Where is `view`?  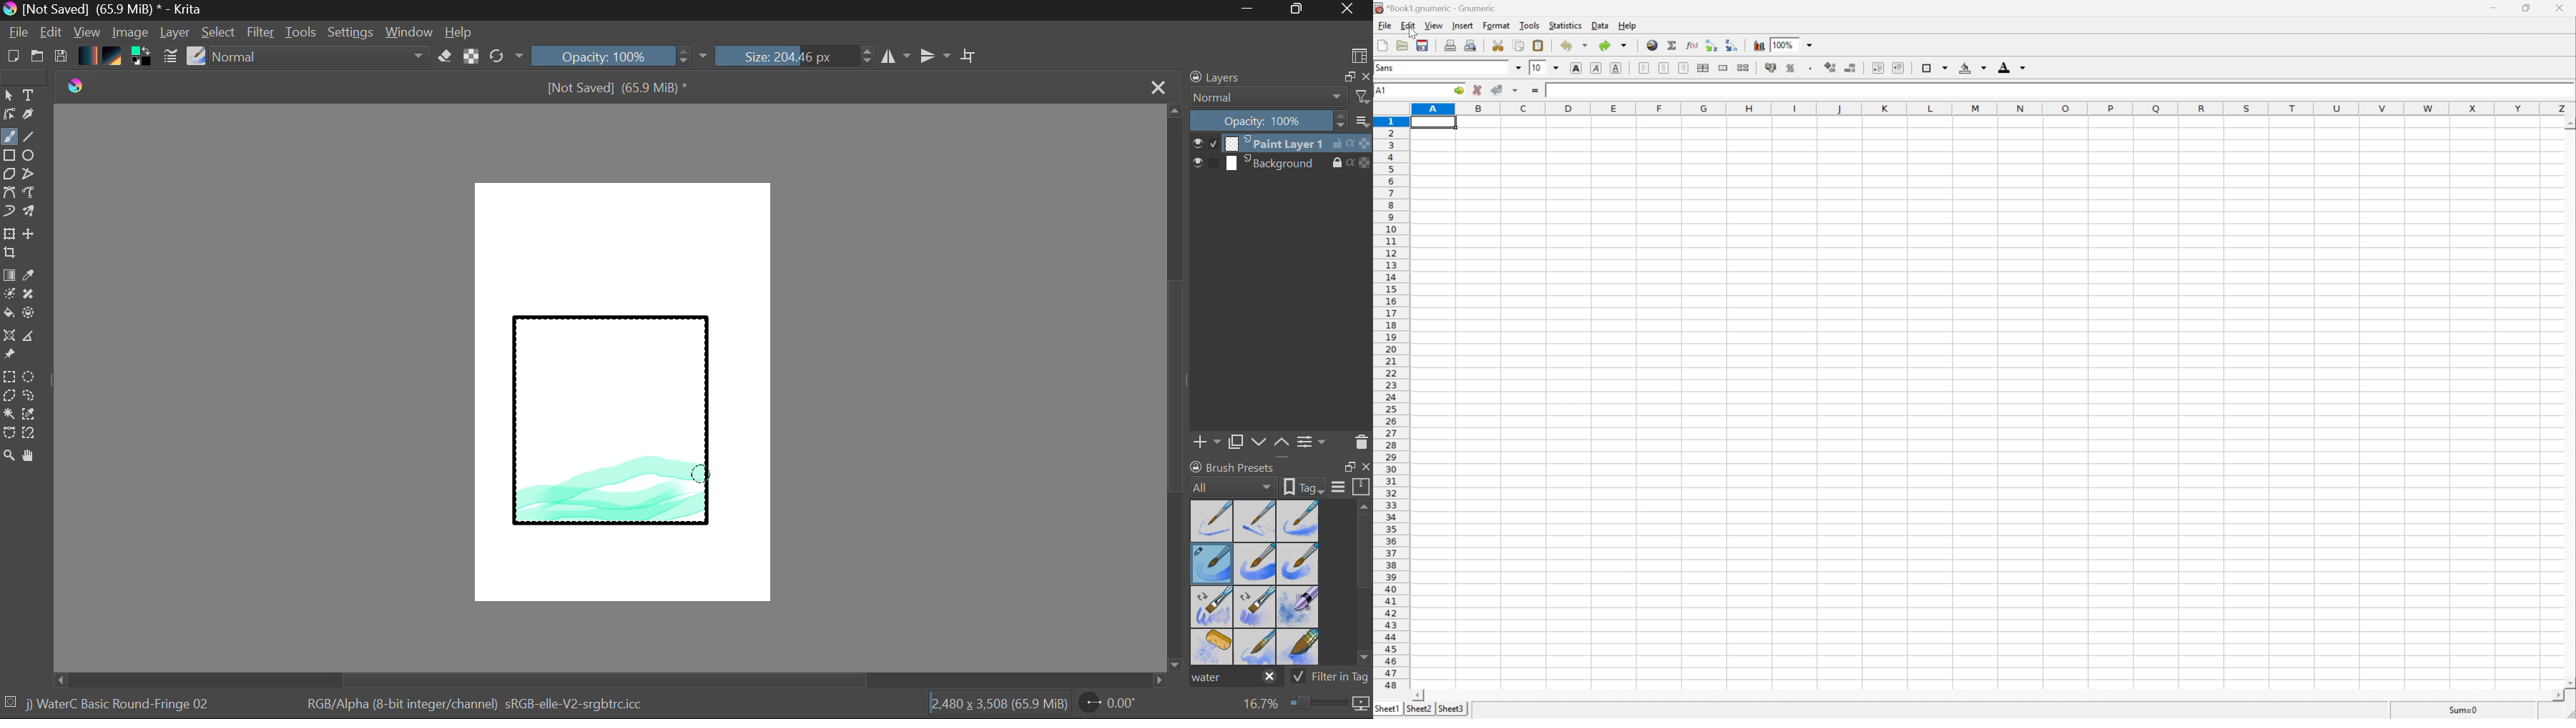
view is located at coordinates (1432, 25).